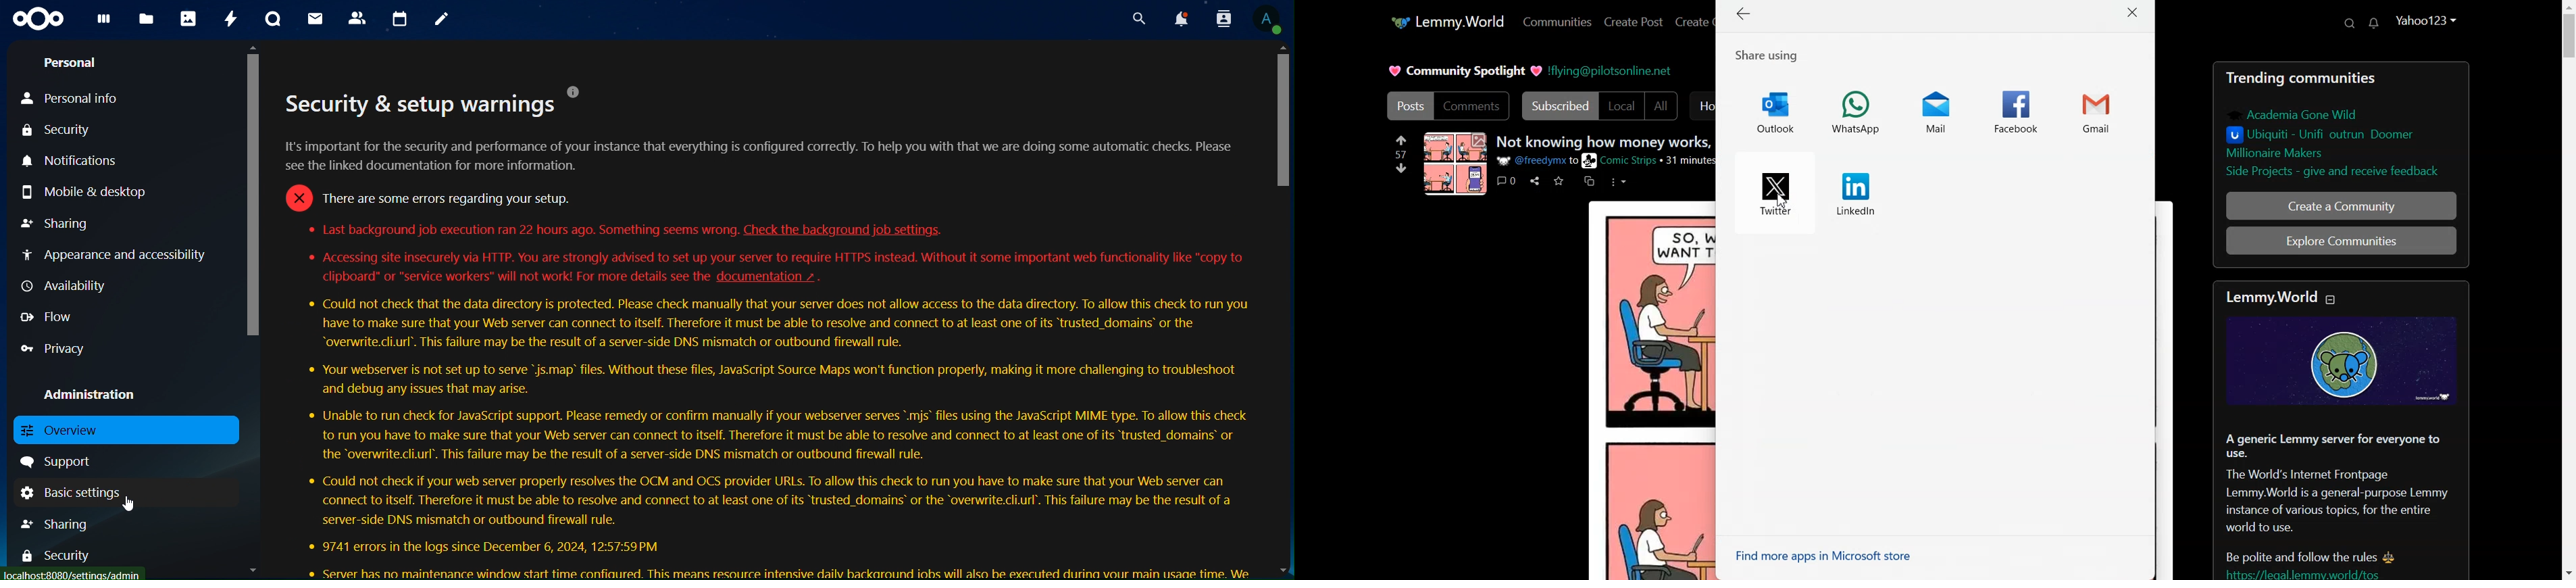 This screenshot has height=588, width=2576. Describe the element at coordinates (2341, 241) in the screenshot. I see `Explore Community` at that location.